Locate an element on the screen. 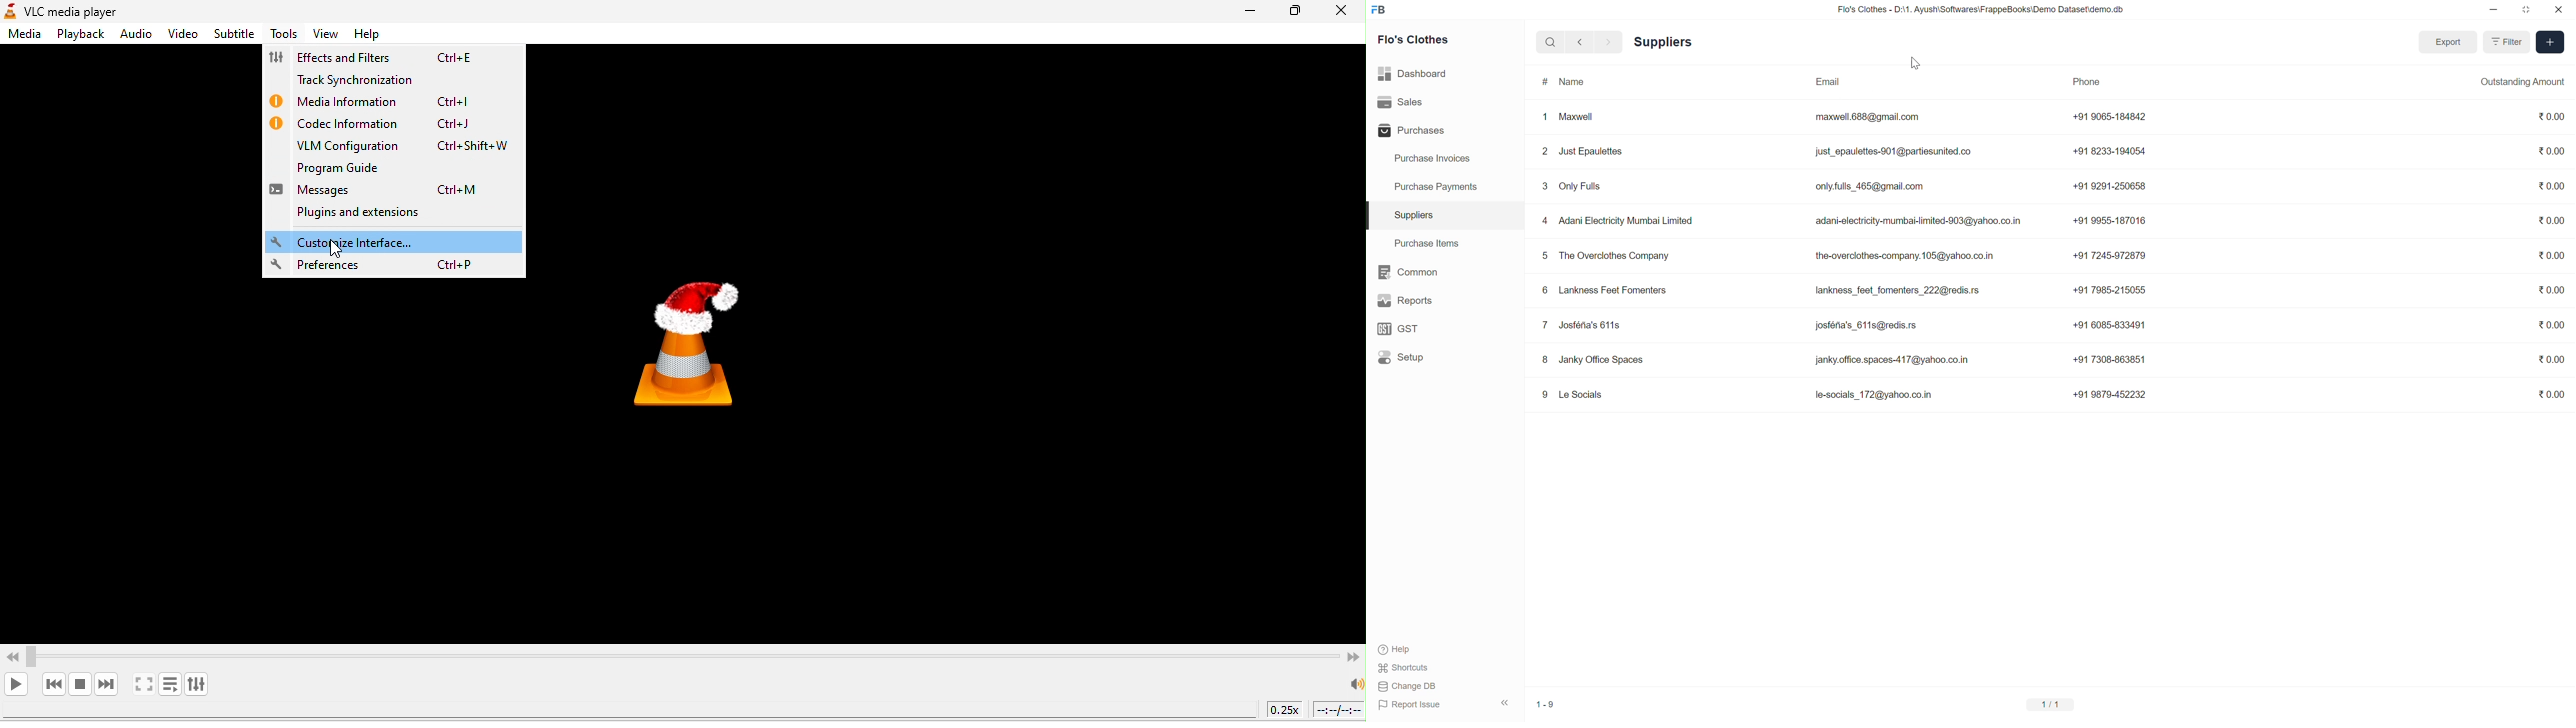 This screenshot has height=728, width=2576. 8 is located at coordinates (1544, 361).